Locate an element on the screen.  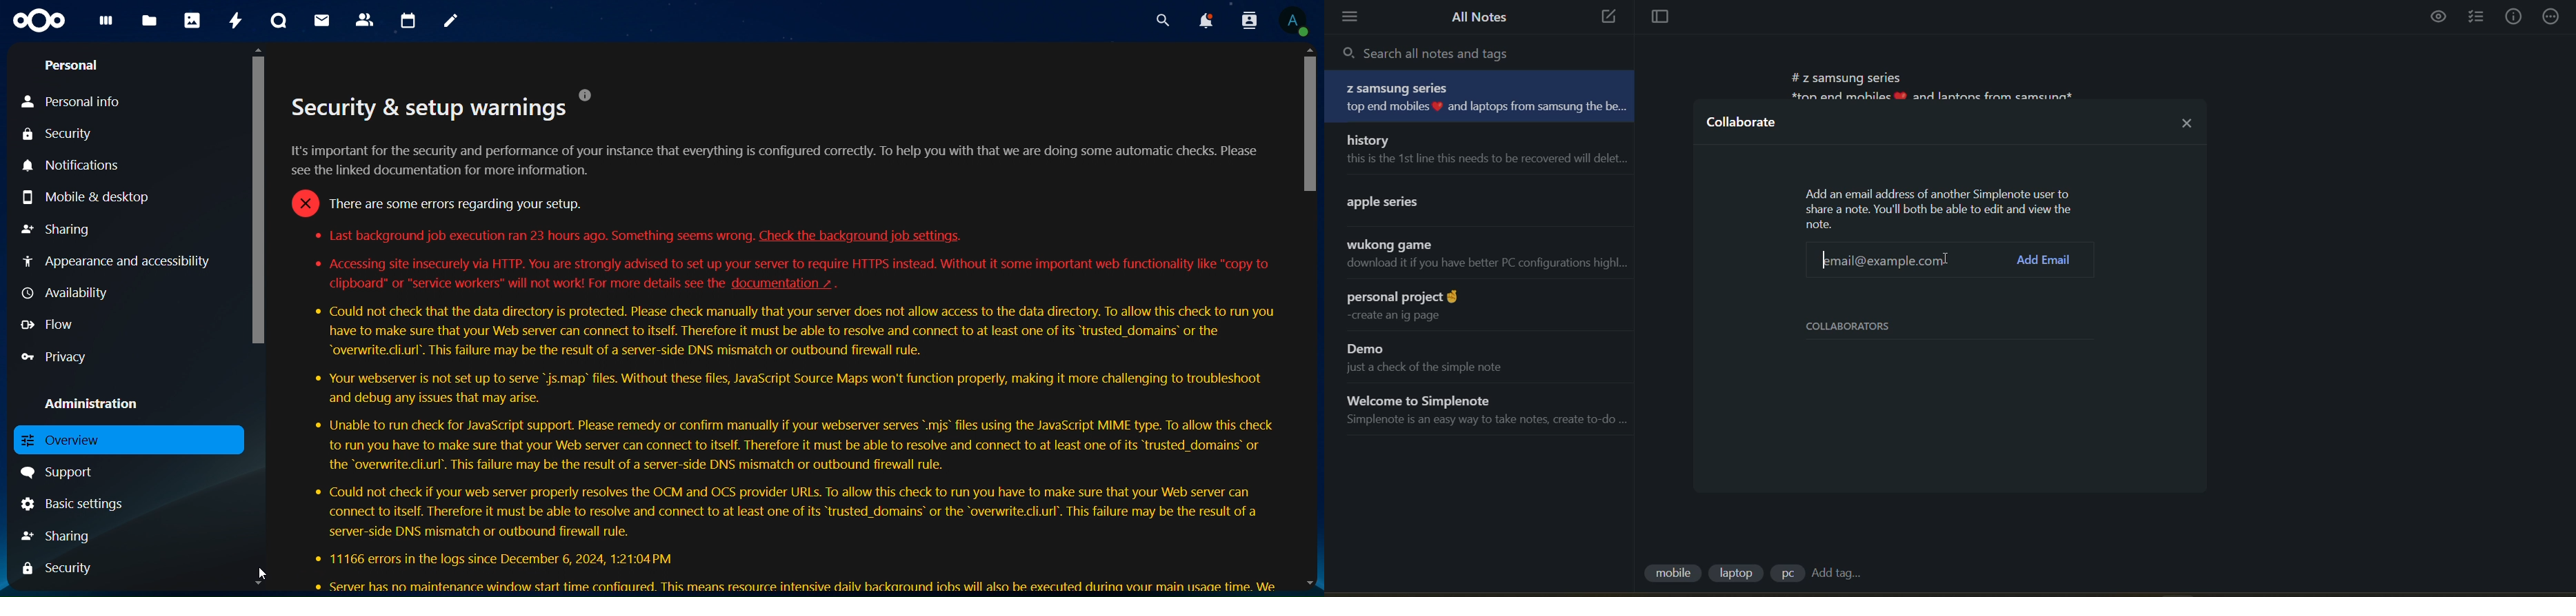
support is located at coordinates (61, 472).